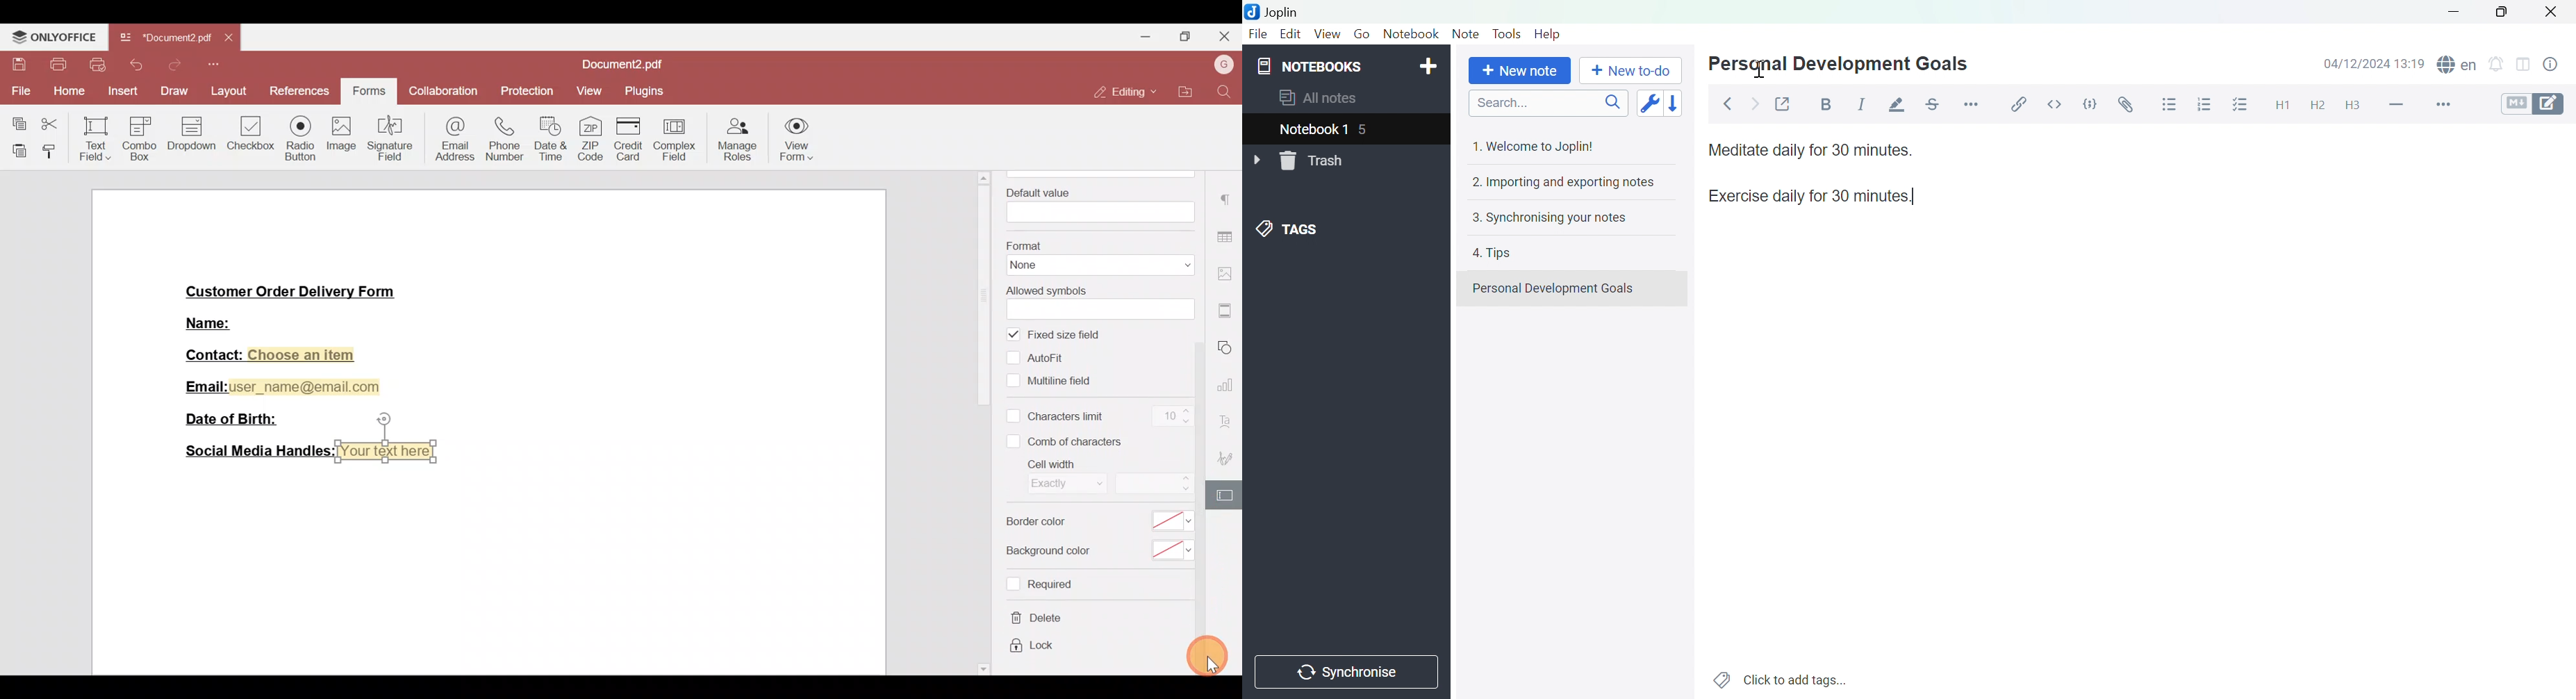  Describe the element at coordinates (67, 92) in the screenshot. I see `Home` at that location.